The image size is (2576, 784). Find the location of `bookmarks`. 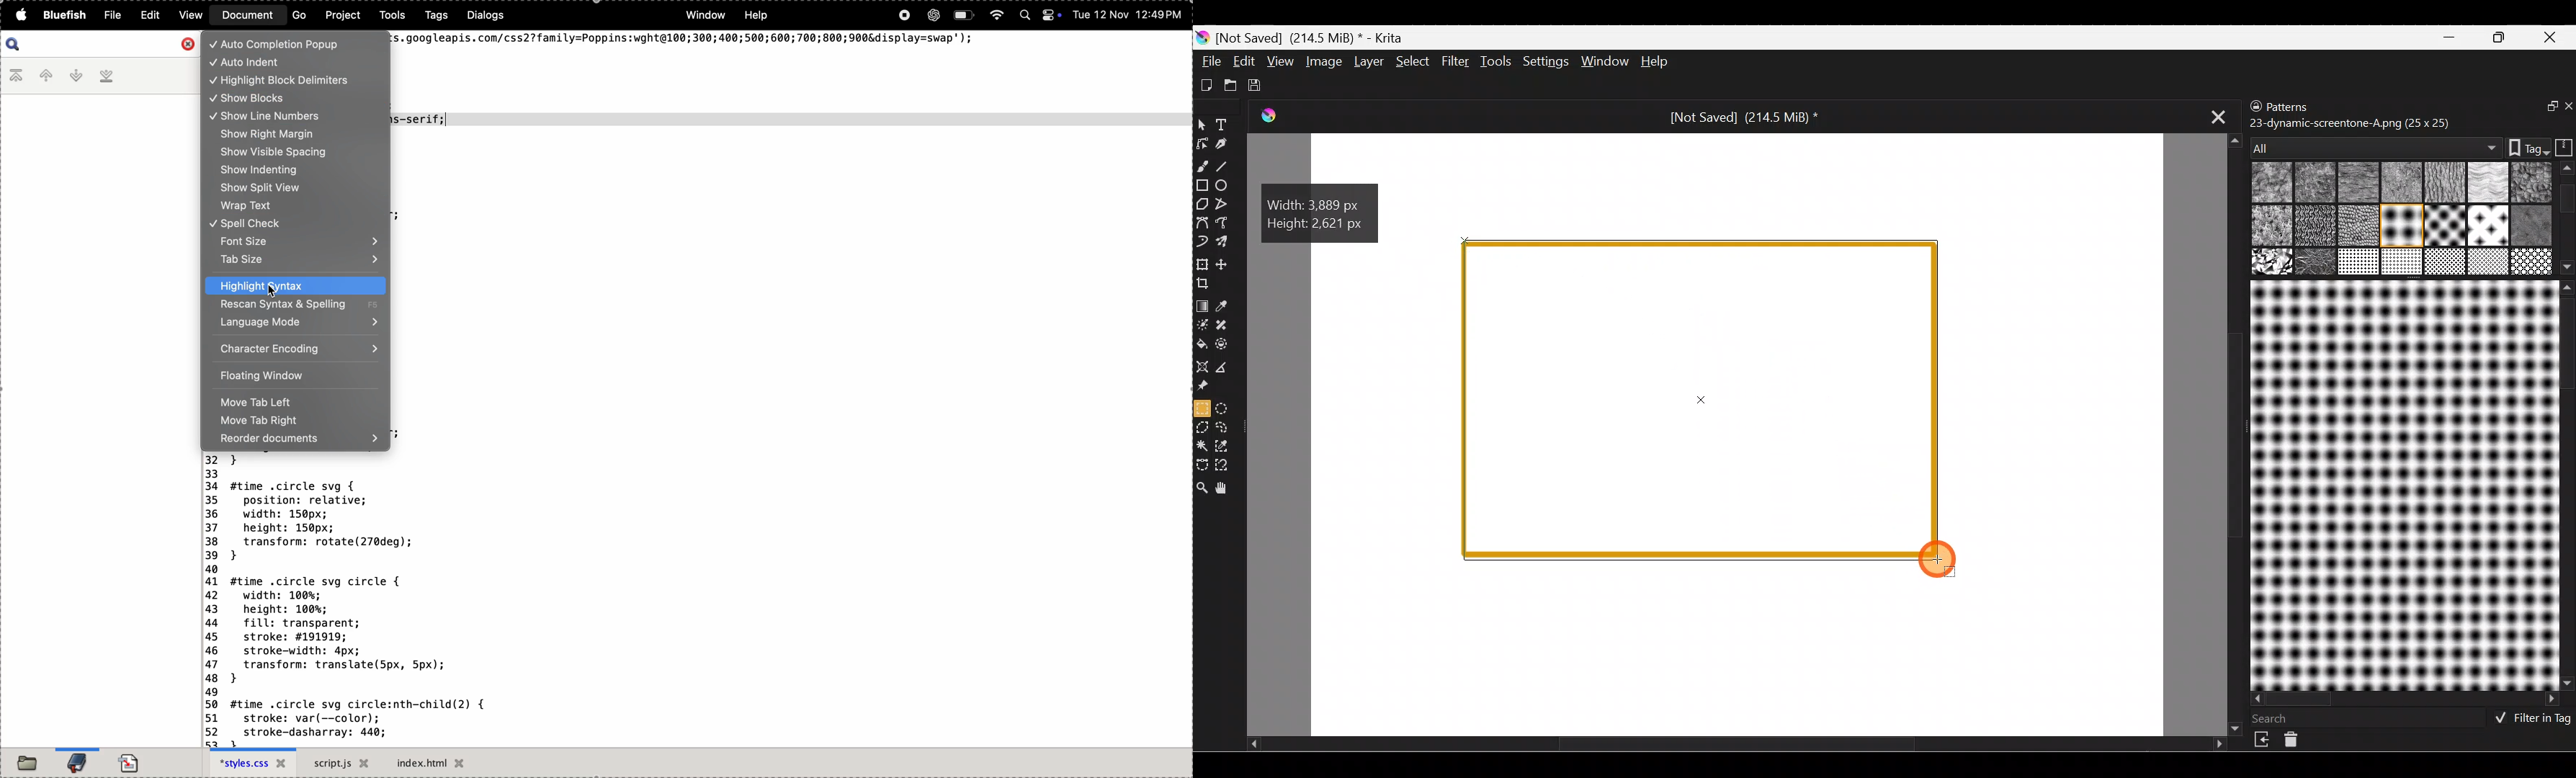

bookmarks is located at coordinates (76, 761).